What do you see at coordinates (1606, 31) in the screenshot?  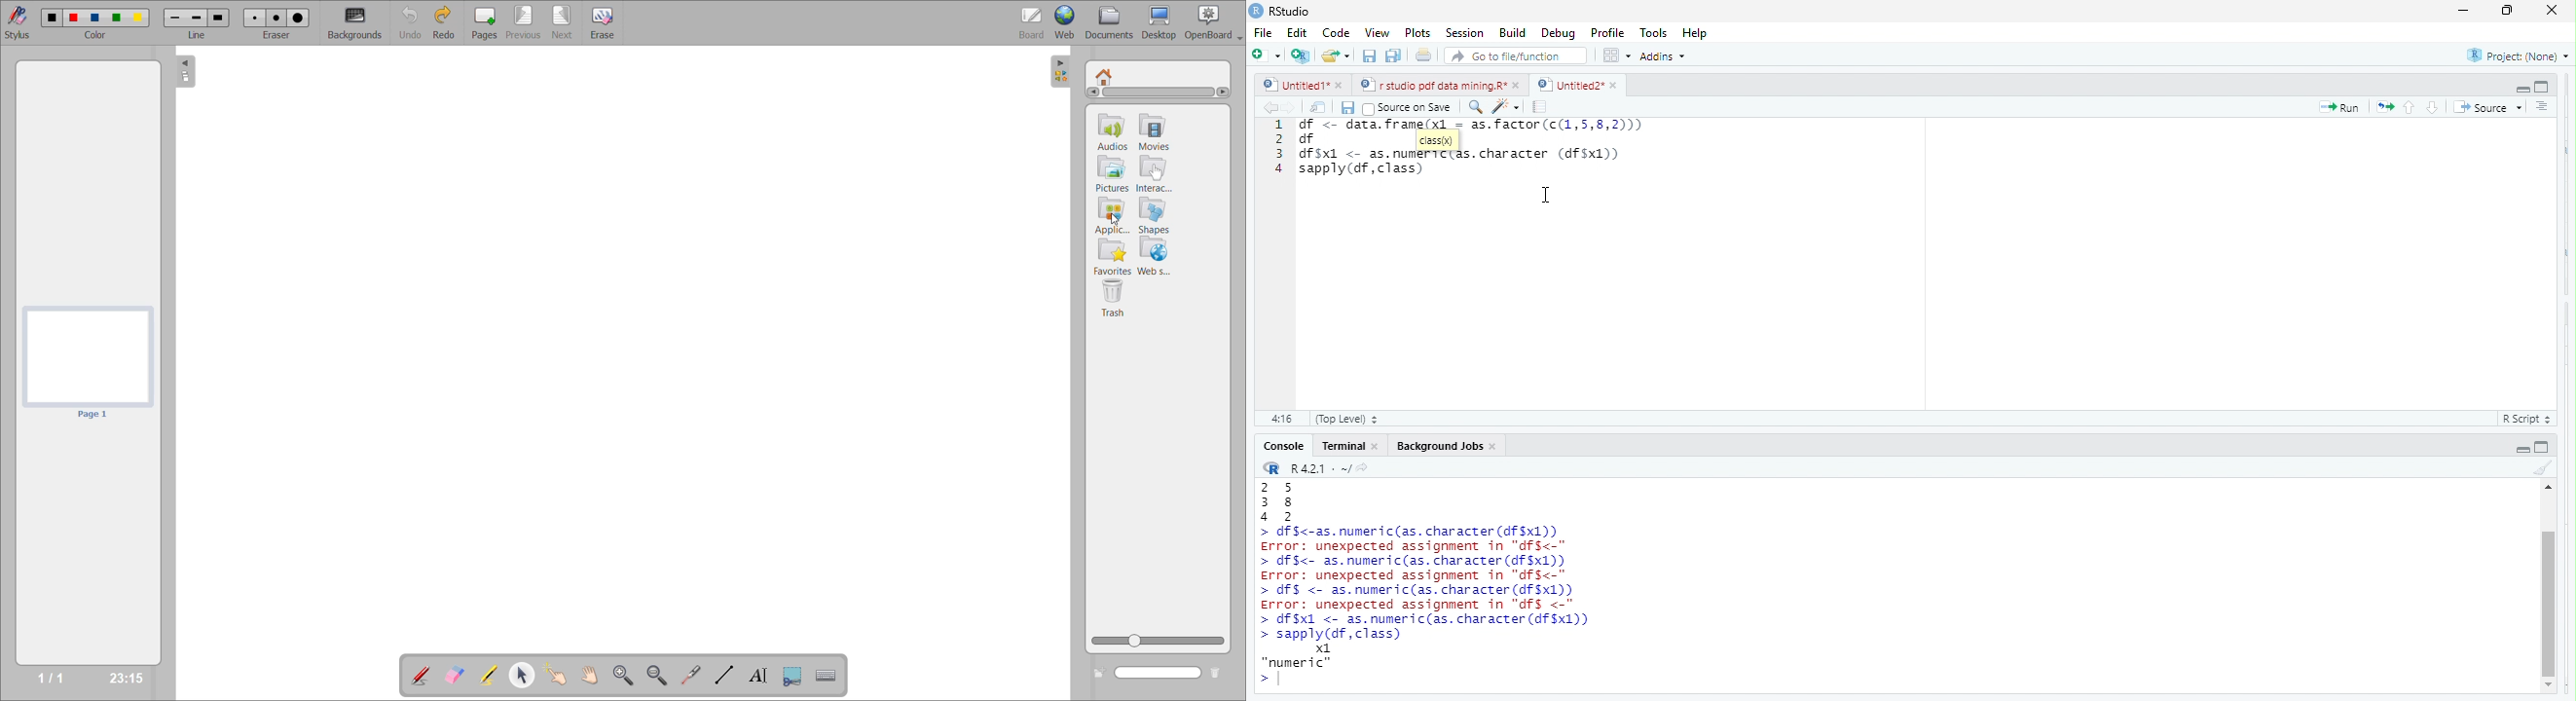 I see `profile` at bounding box center [1606, 31].